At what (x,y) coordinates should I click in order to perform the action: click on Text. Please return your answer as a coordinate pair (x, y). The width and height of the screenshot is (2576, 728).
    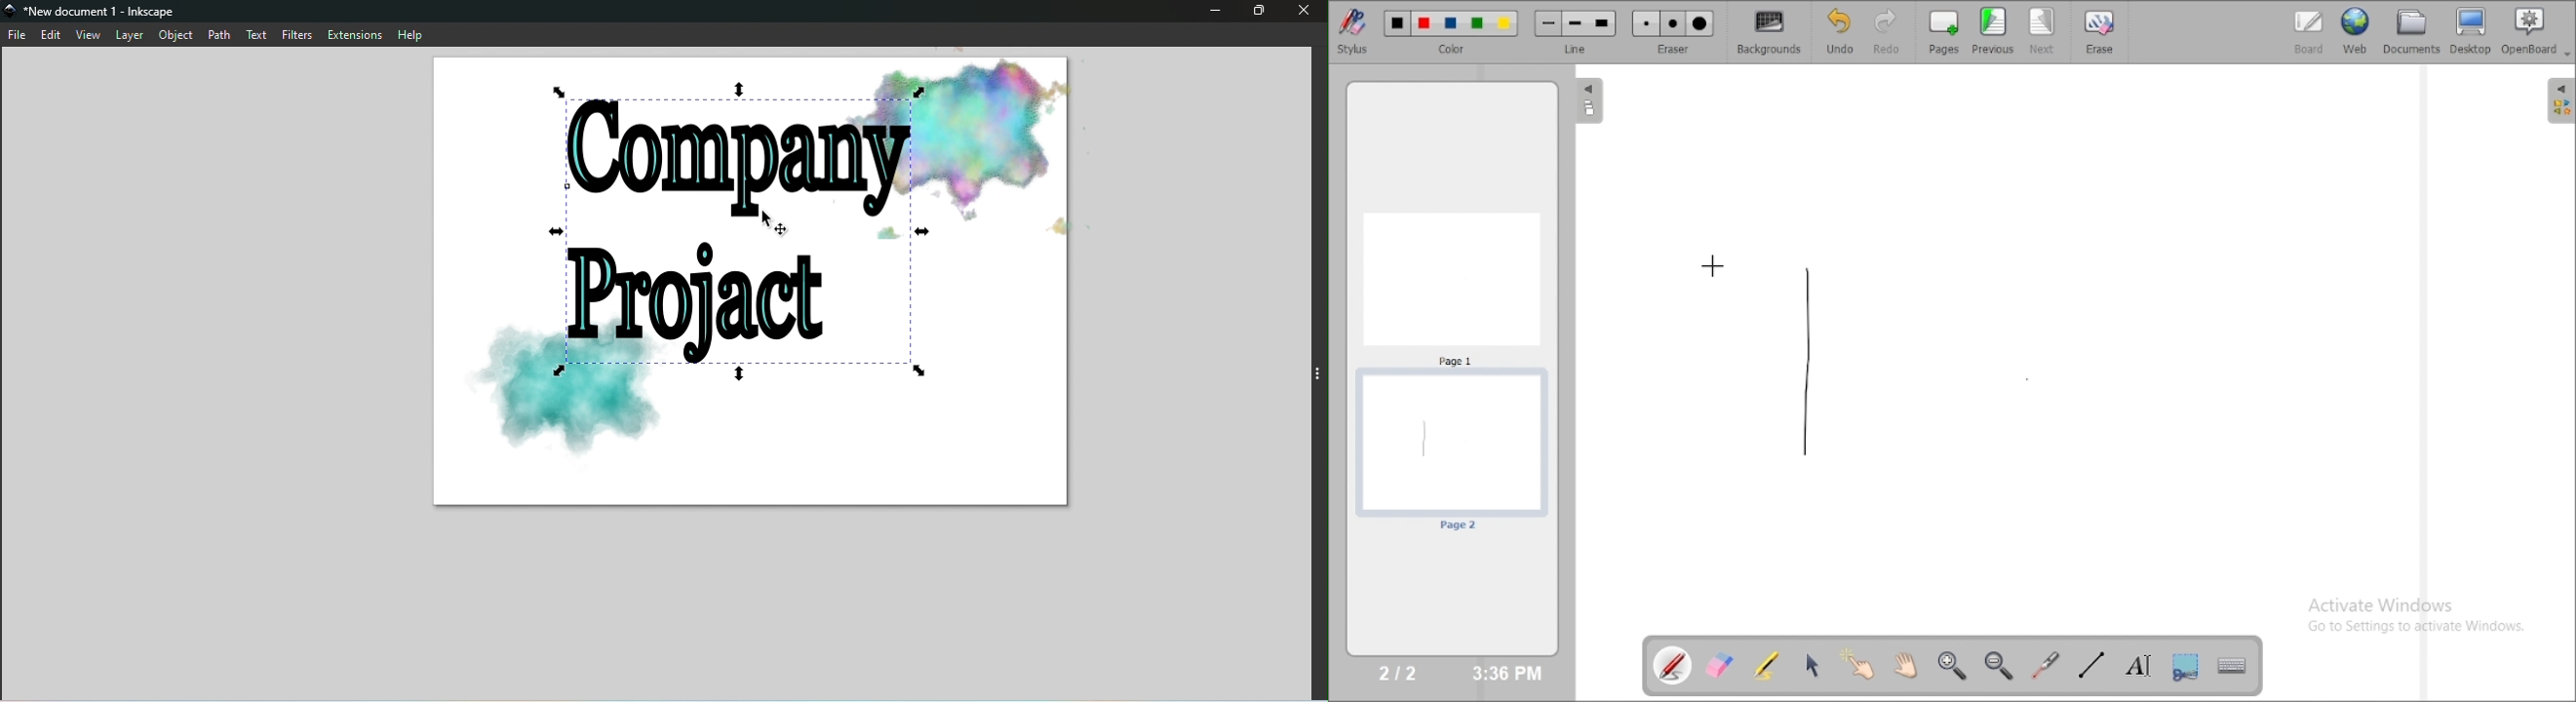
    Looking at the image, I should click on (258, 33).